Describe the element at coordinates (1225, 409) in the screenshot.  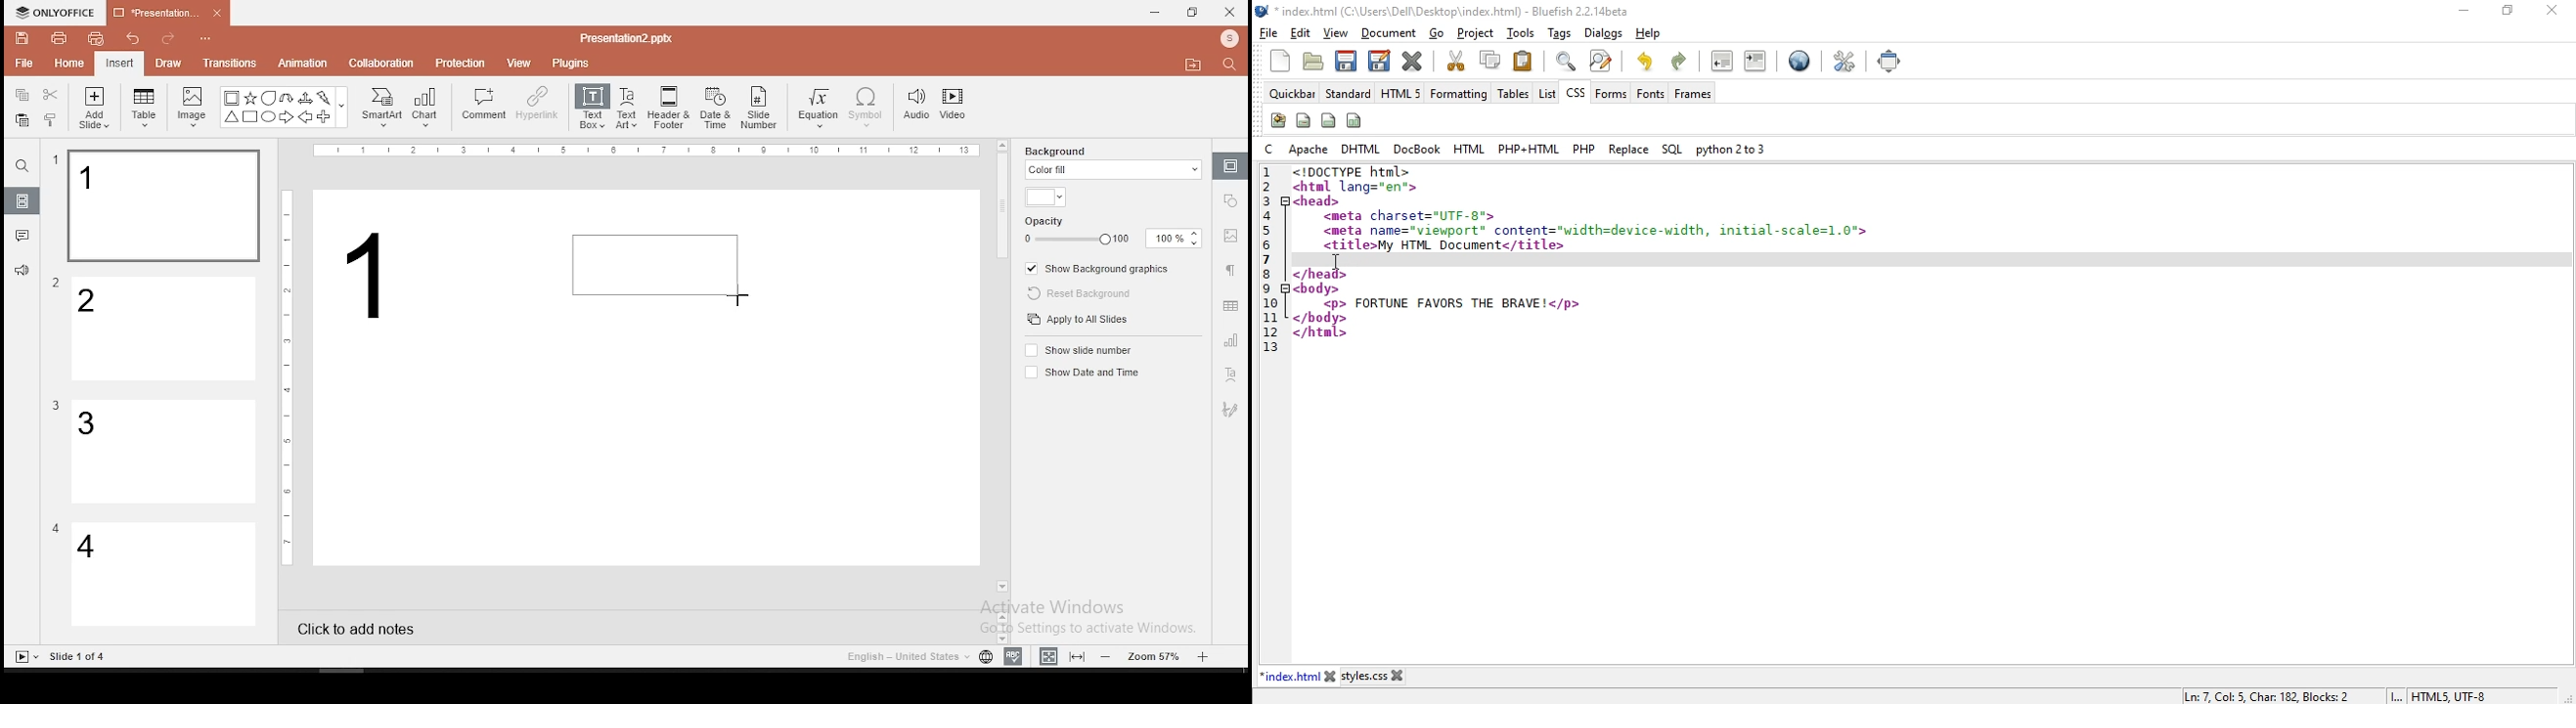
I see `` at that location.